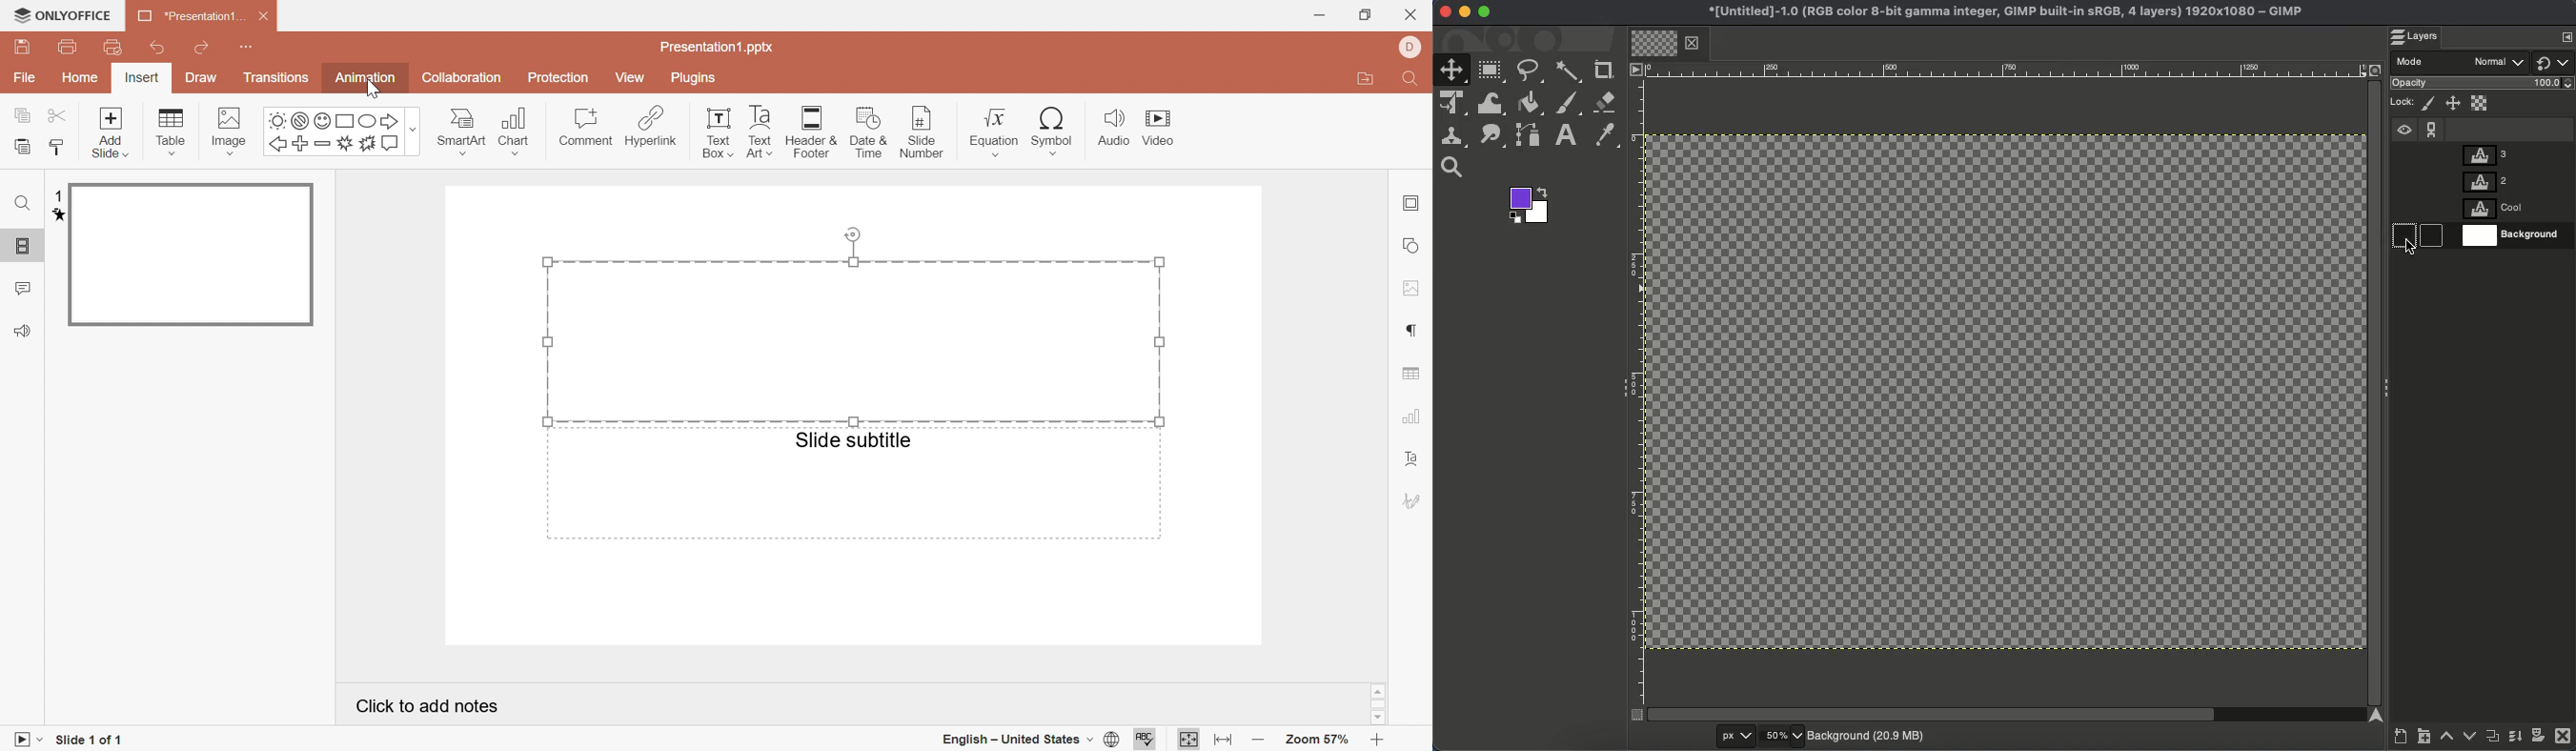 This screenshot has height=756, width=2576. What do you see at coordinates (1149, 742) in the screenshot?
I see `spell checking` at bounding box center [1149, 742].